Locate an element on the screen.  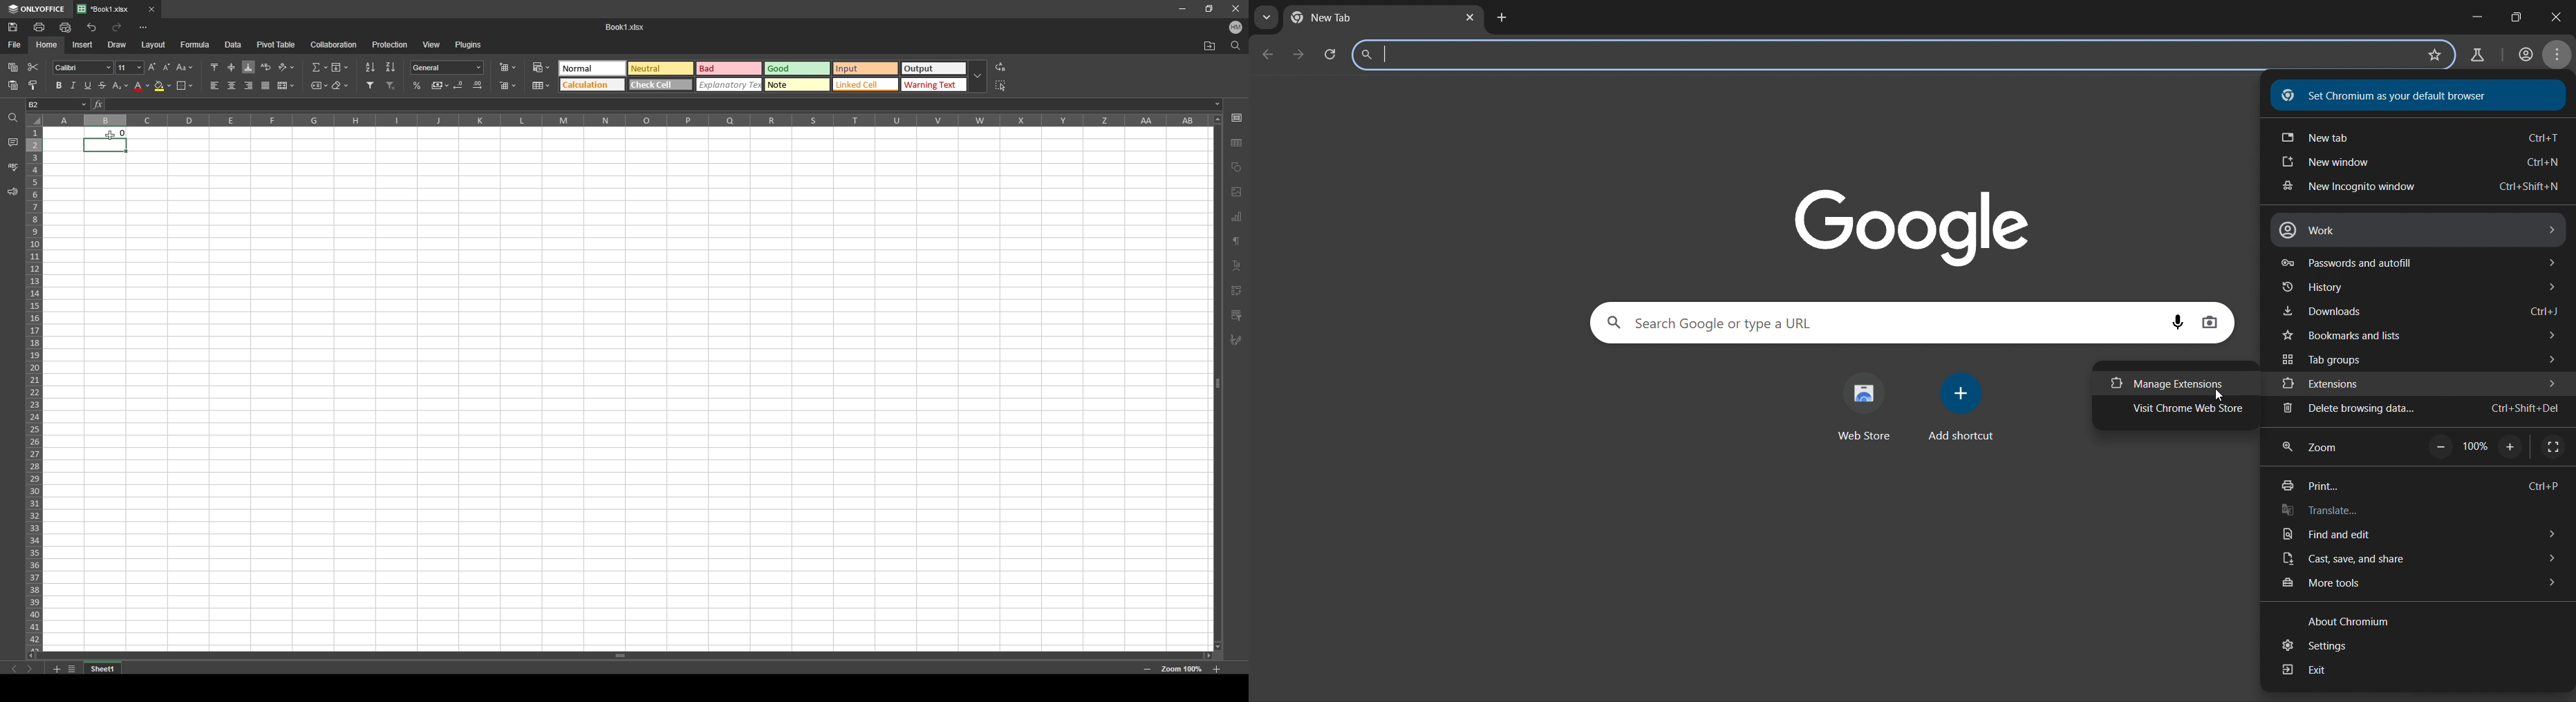
home is located at coordinates (48, 44).